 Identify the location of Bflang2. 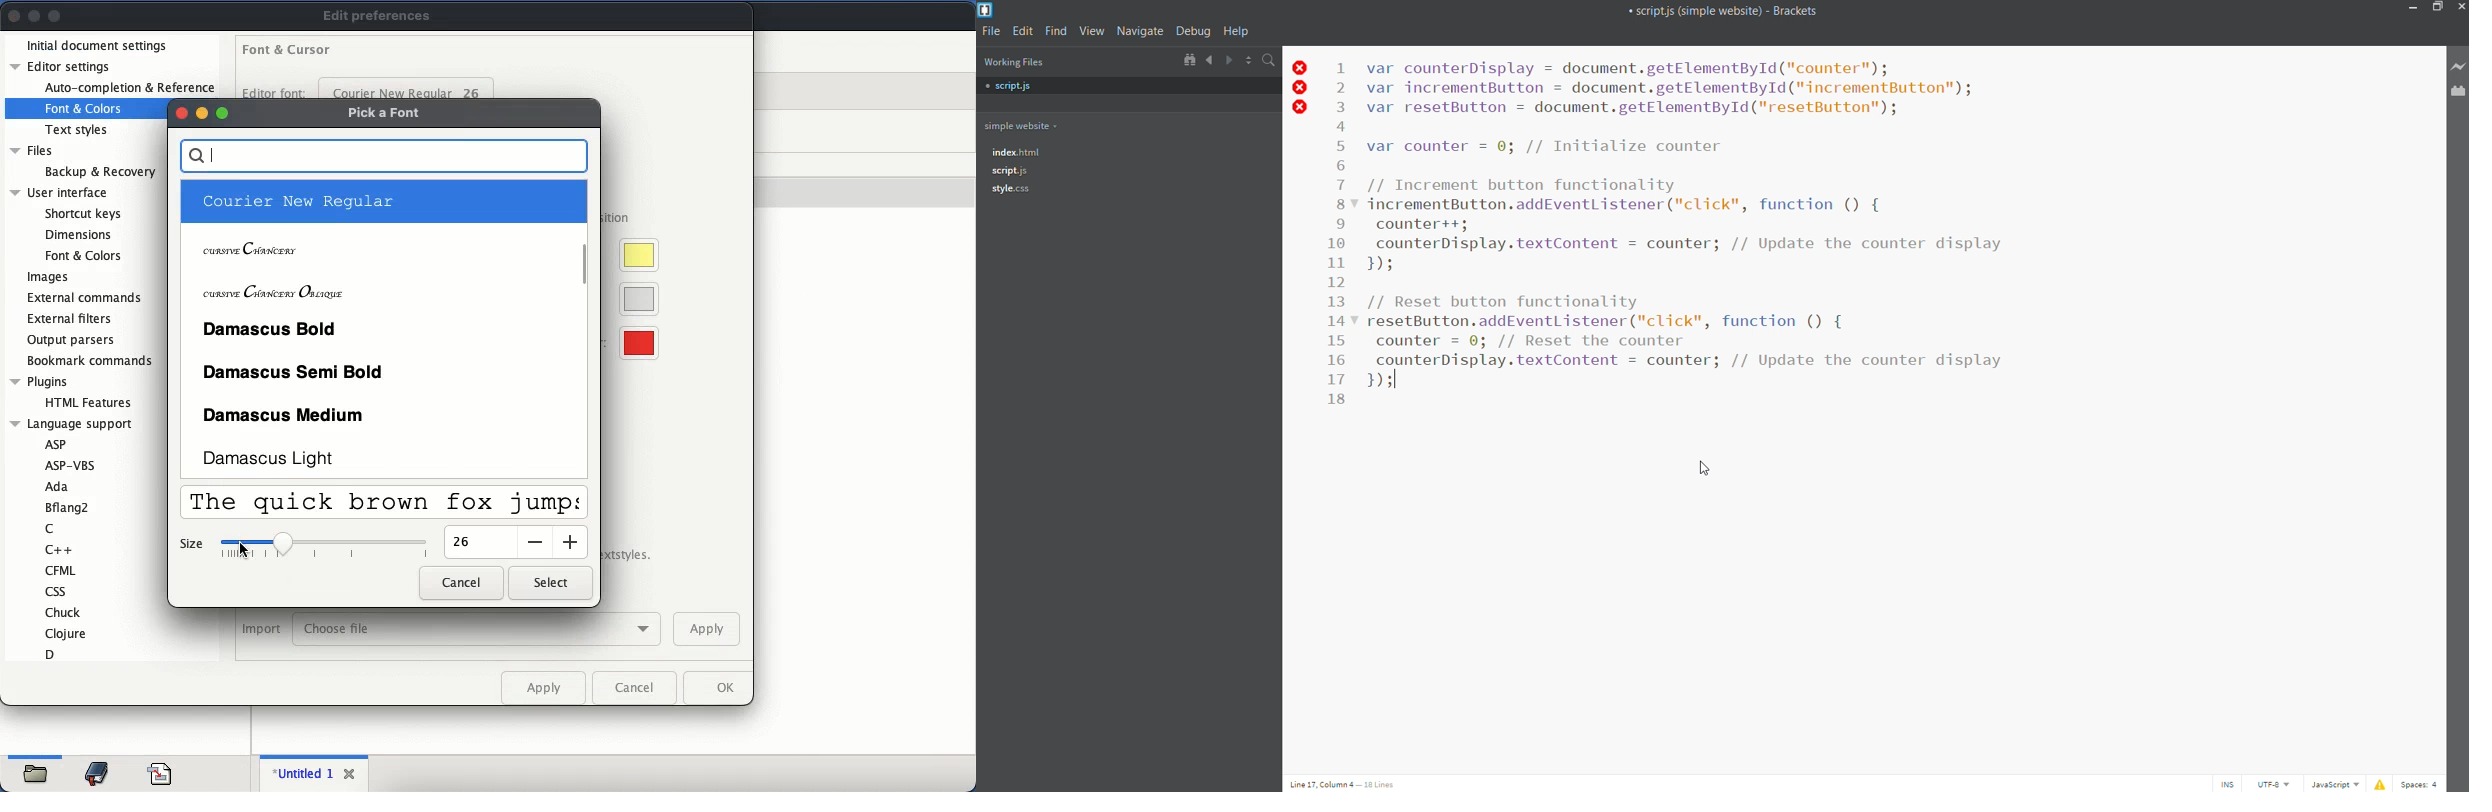
(67, 507).